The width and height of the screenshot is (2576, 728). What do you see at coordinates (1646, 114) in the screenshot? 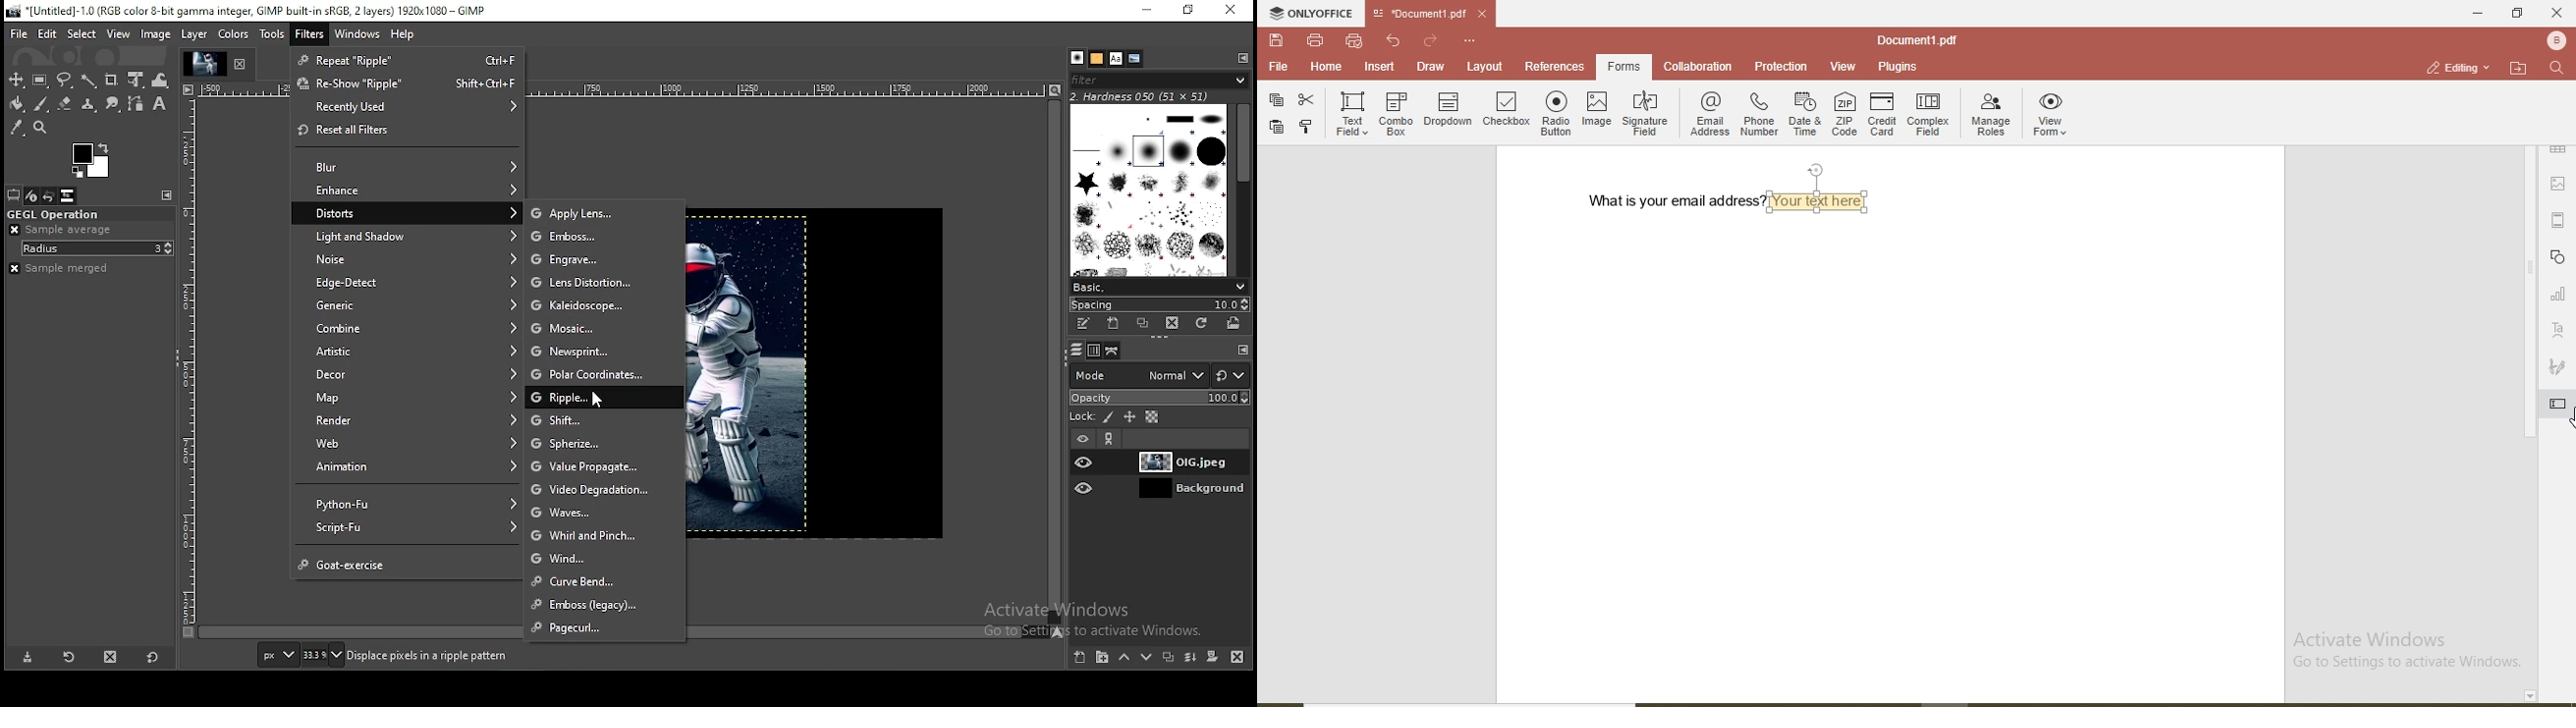
I see `signature field` at bounding box center [1646, 114].